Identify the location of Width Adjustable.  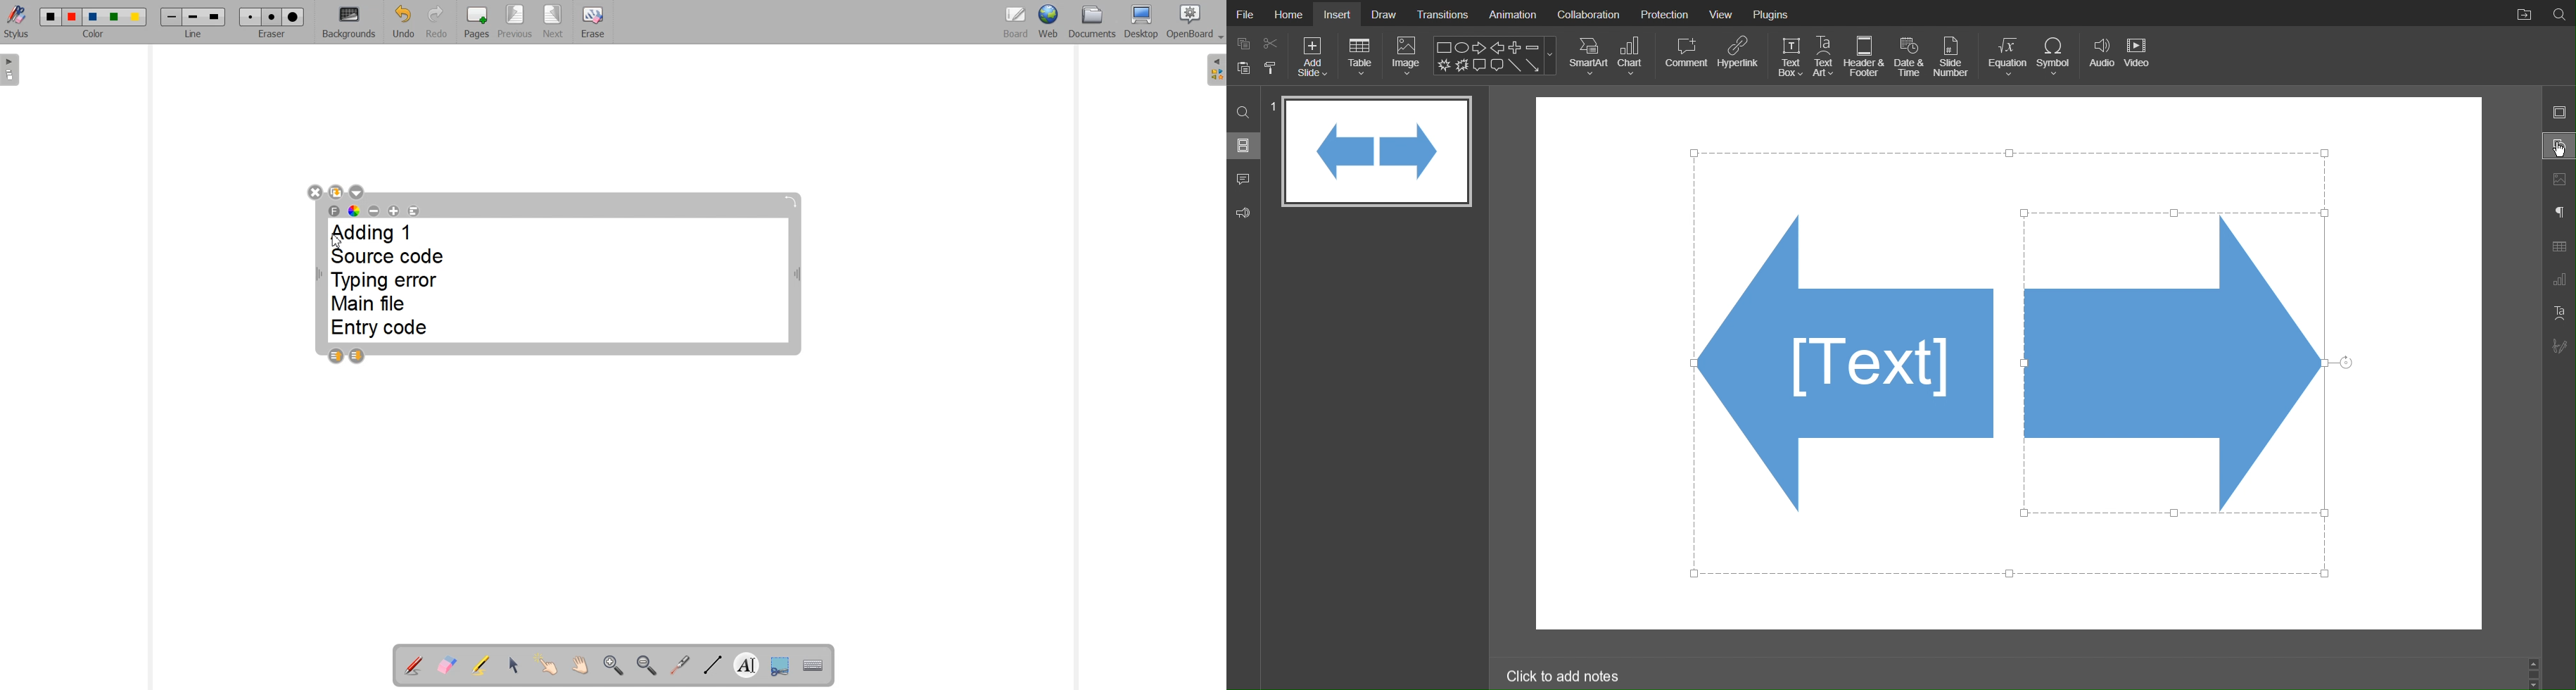
(321, 275).